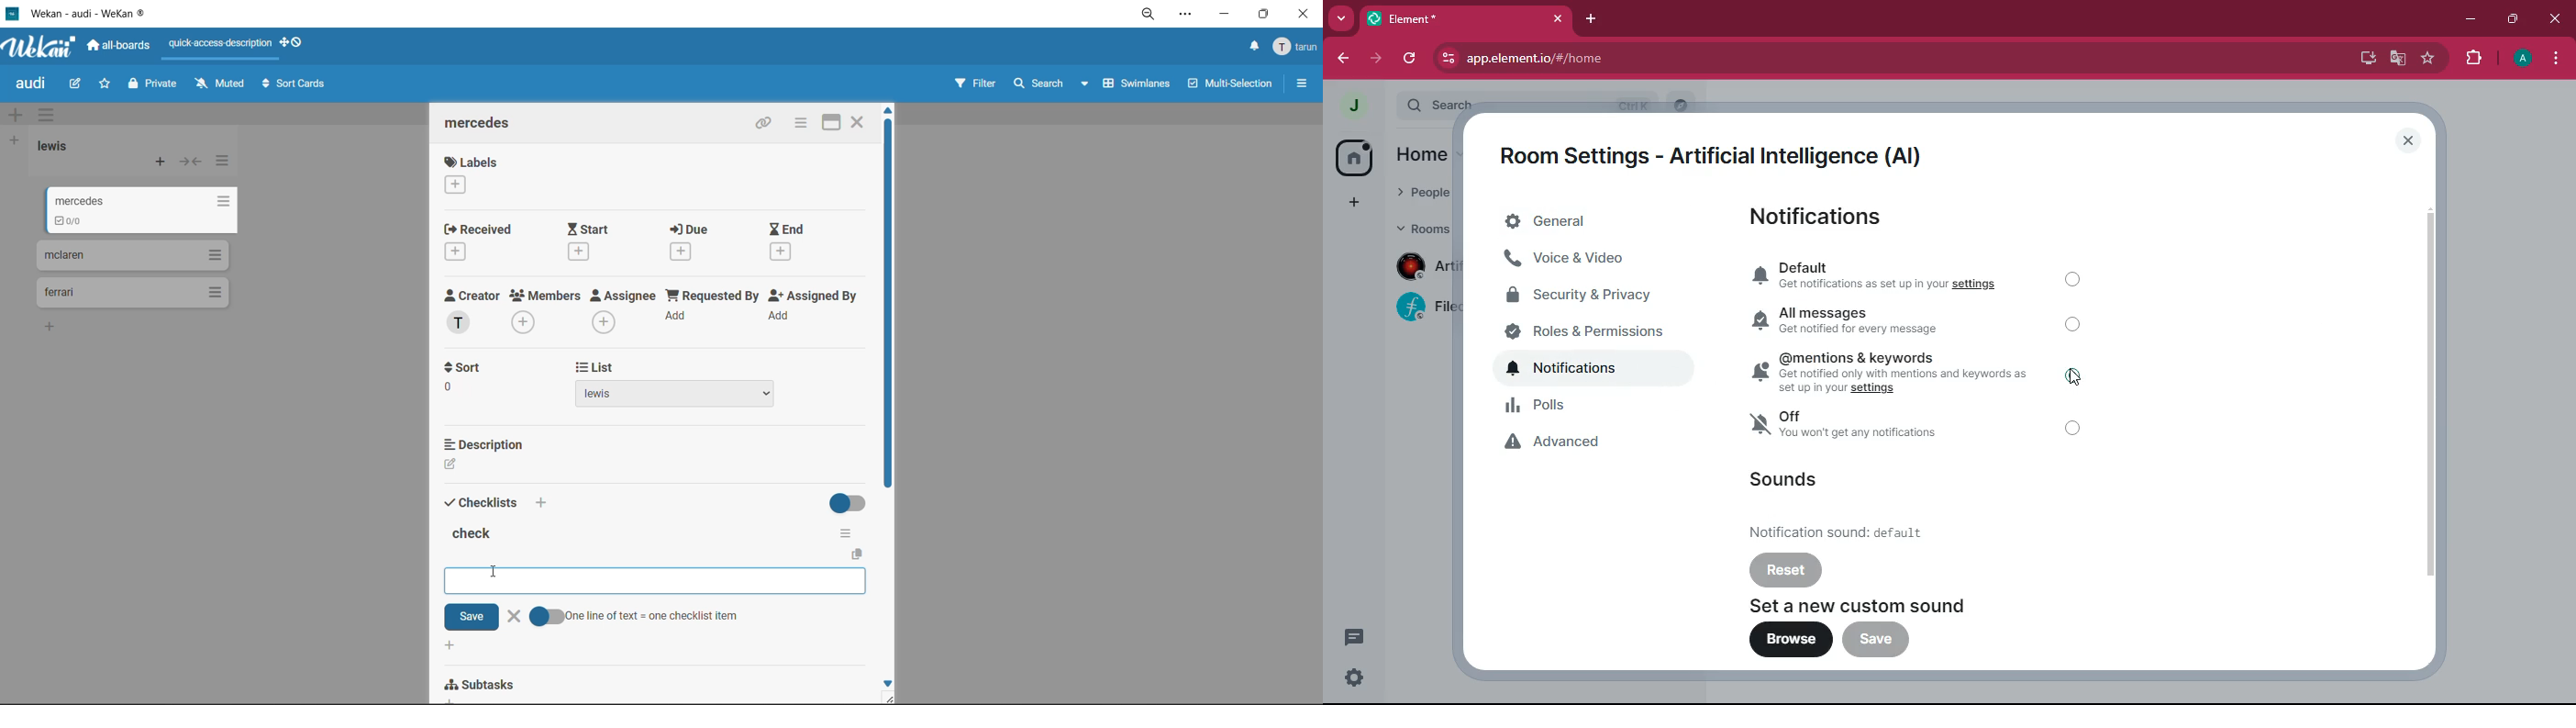 The width and height of the screenshot is (2576, 728). What do you see at coordinates (2076, 280) in the screenshot?
I see `off` at bounding box center [2076, 280].